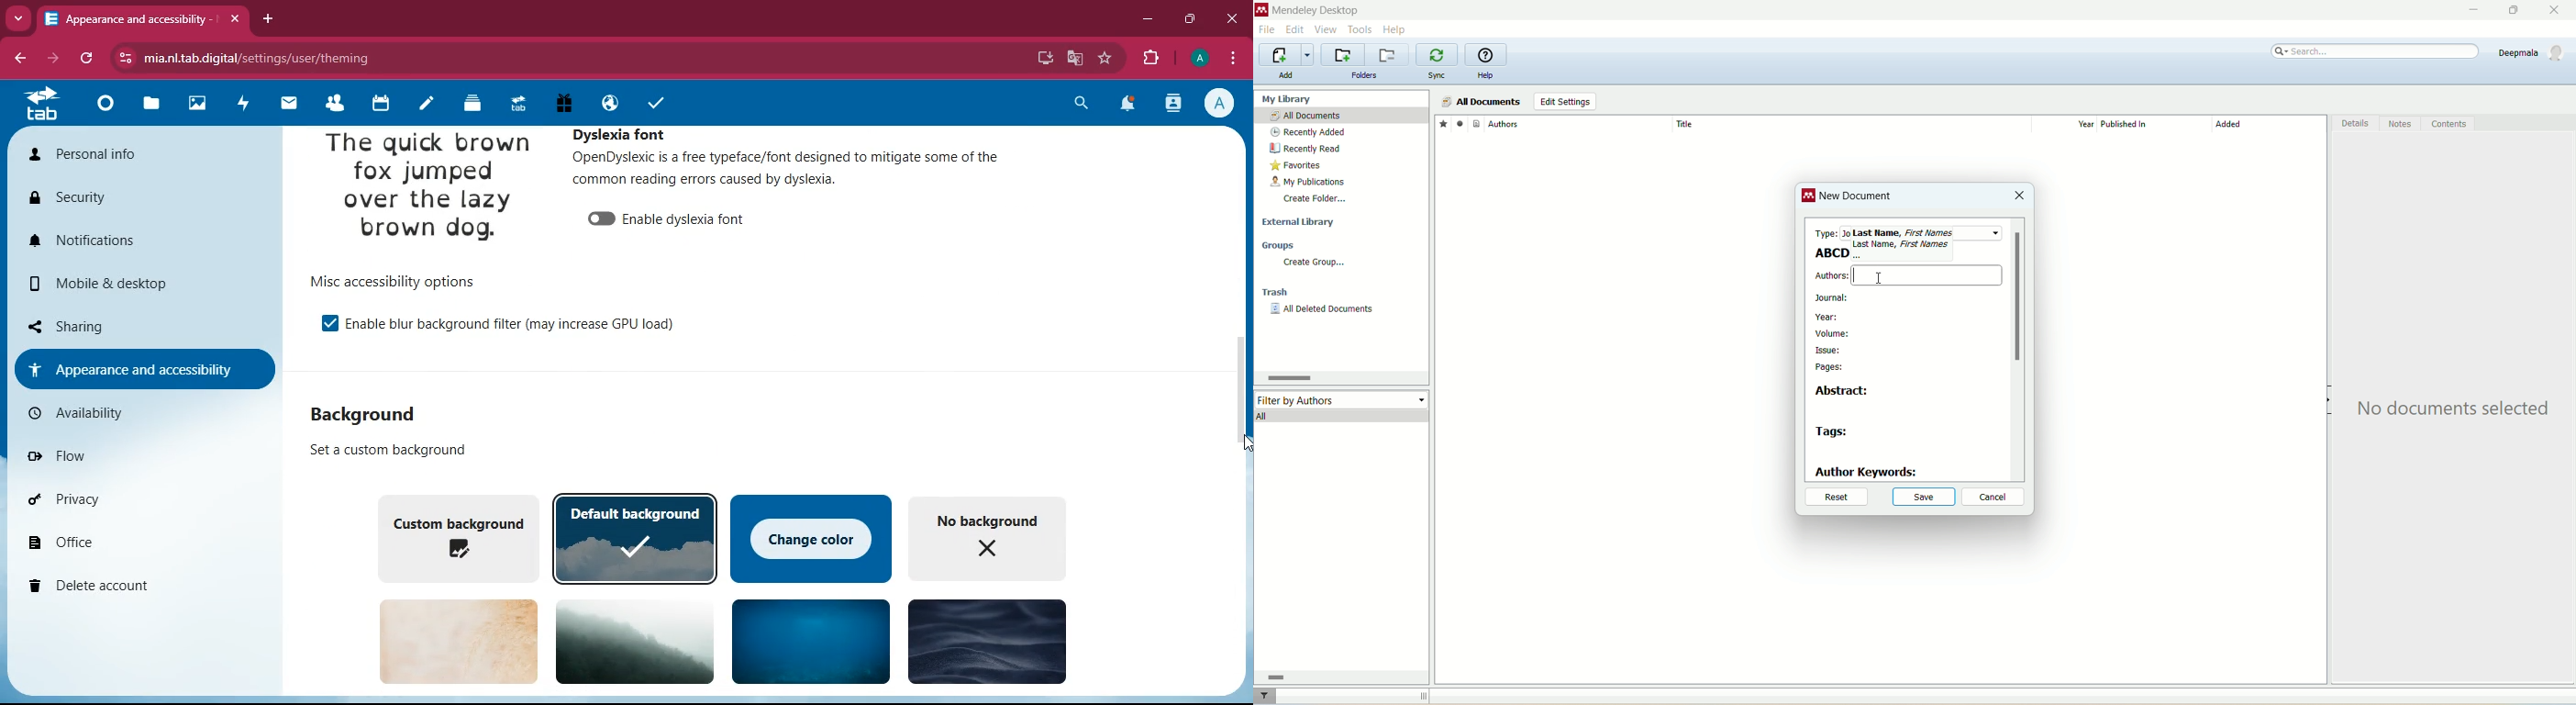 Image resolution: width=2576 pixels, height=728 pixels. What do you see at coordinates (367, 416) in the screenshot?
I see `background` at bounding box center [367, 416].